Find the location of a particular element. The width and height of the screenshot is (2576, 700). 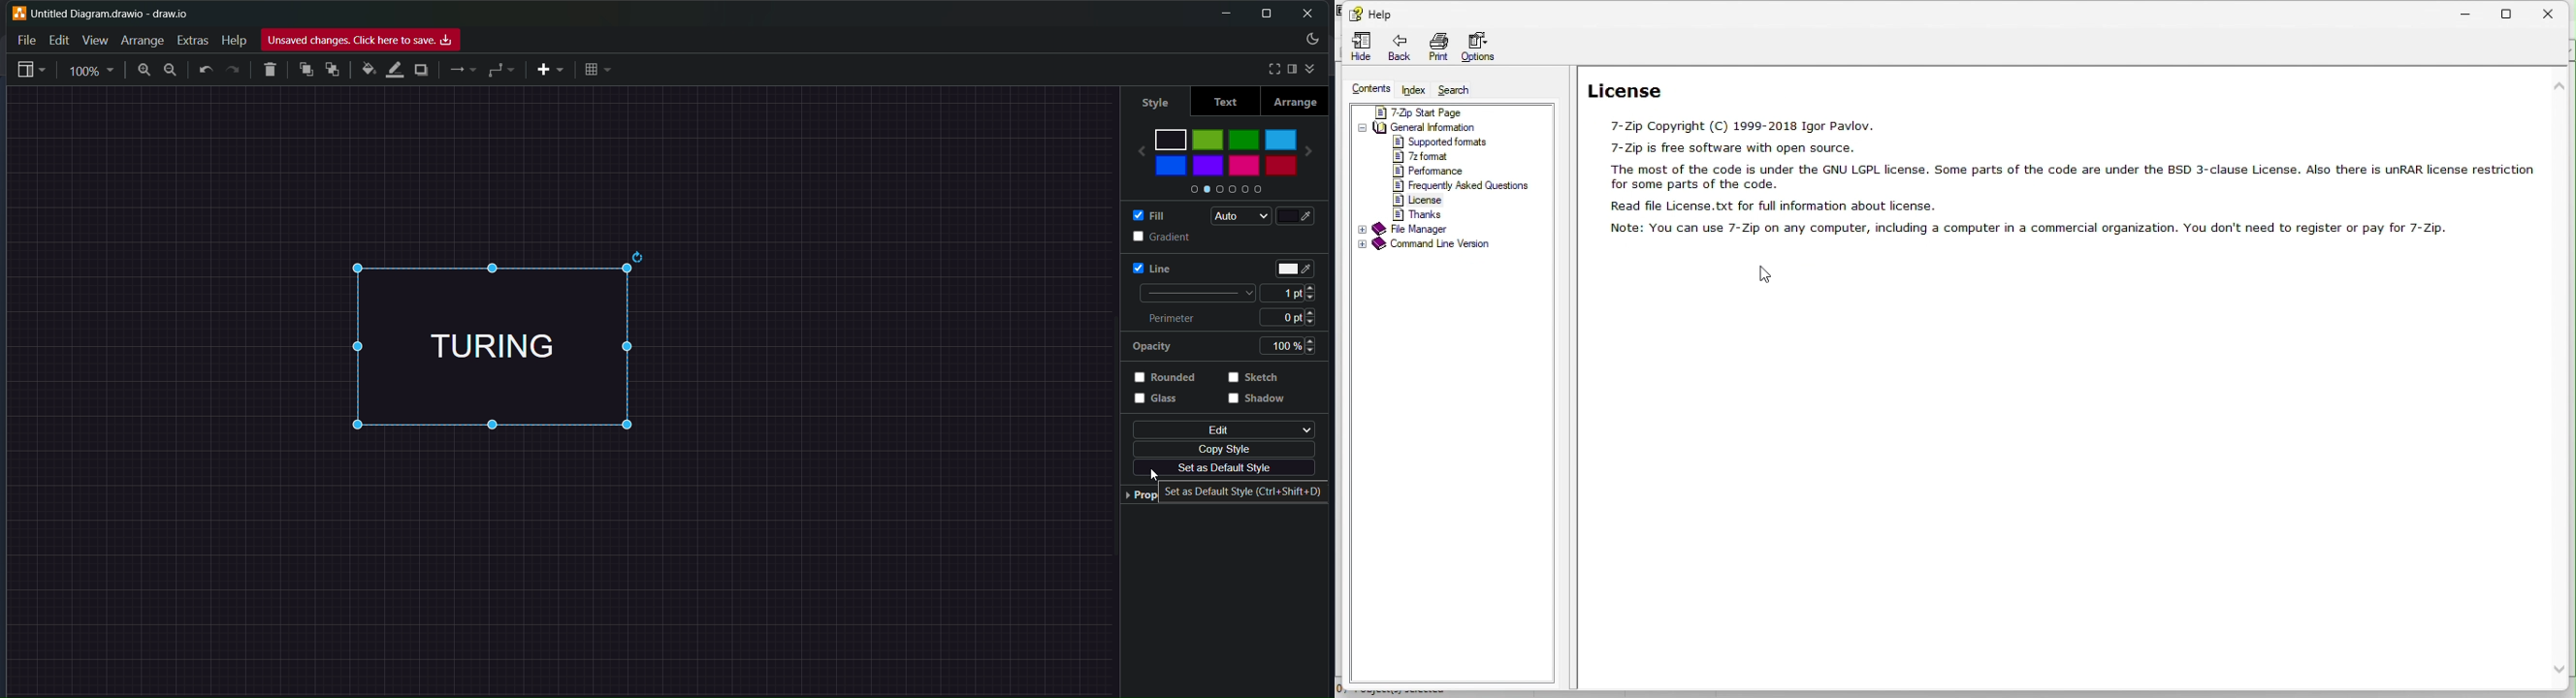

Extras is located at coordinates (195, 38).